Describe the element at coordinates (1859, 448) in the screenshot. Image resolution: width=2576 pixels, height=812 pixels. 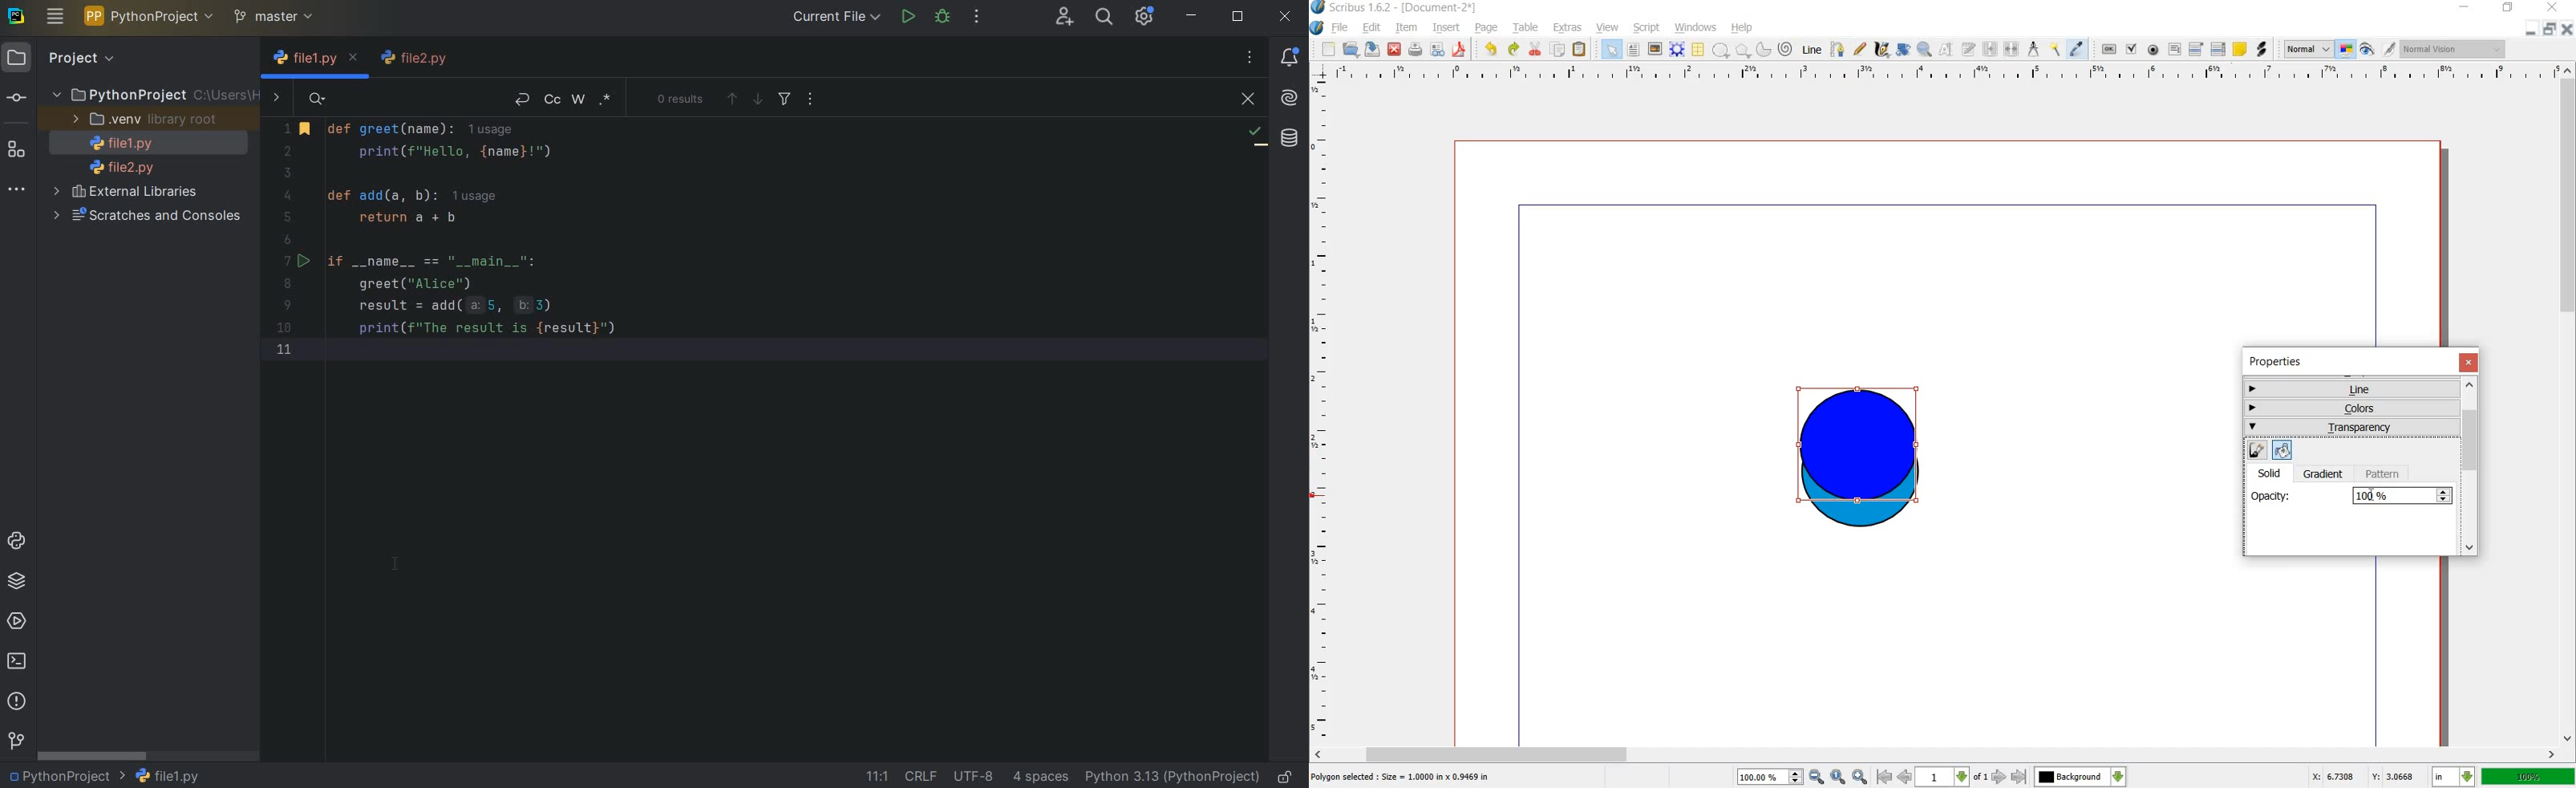
I see `shape selected` at that location.